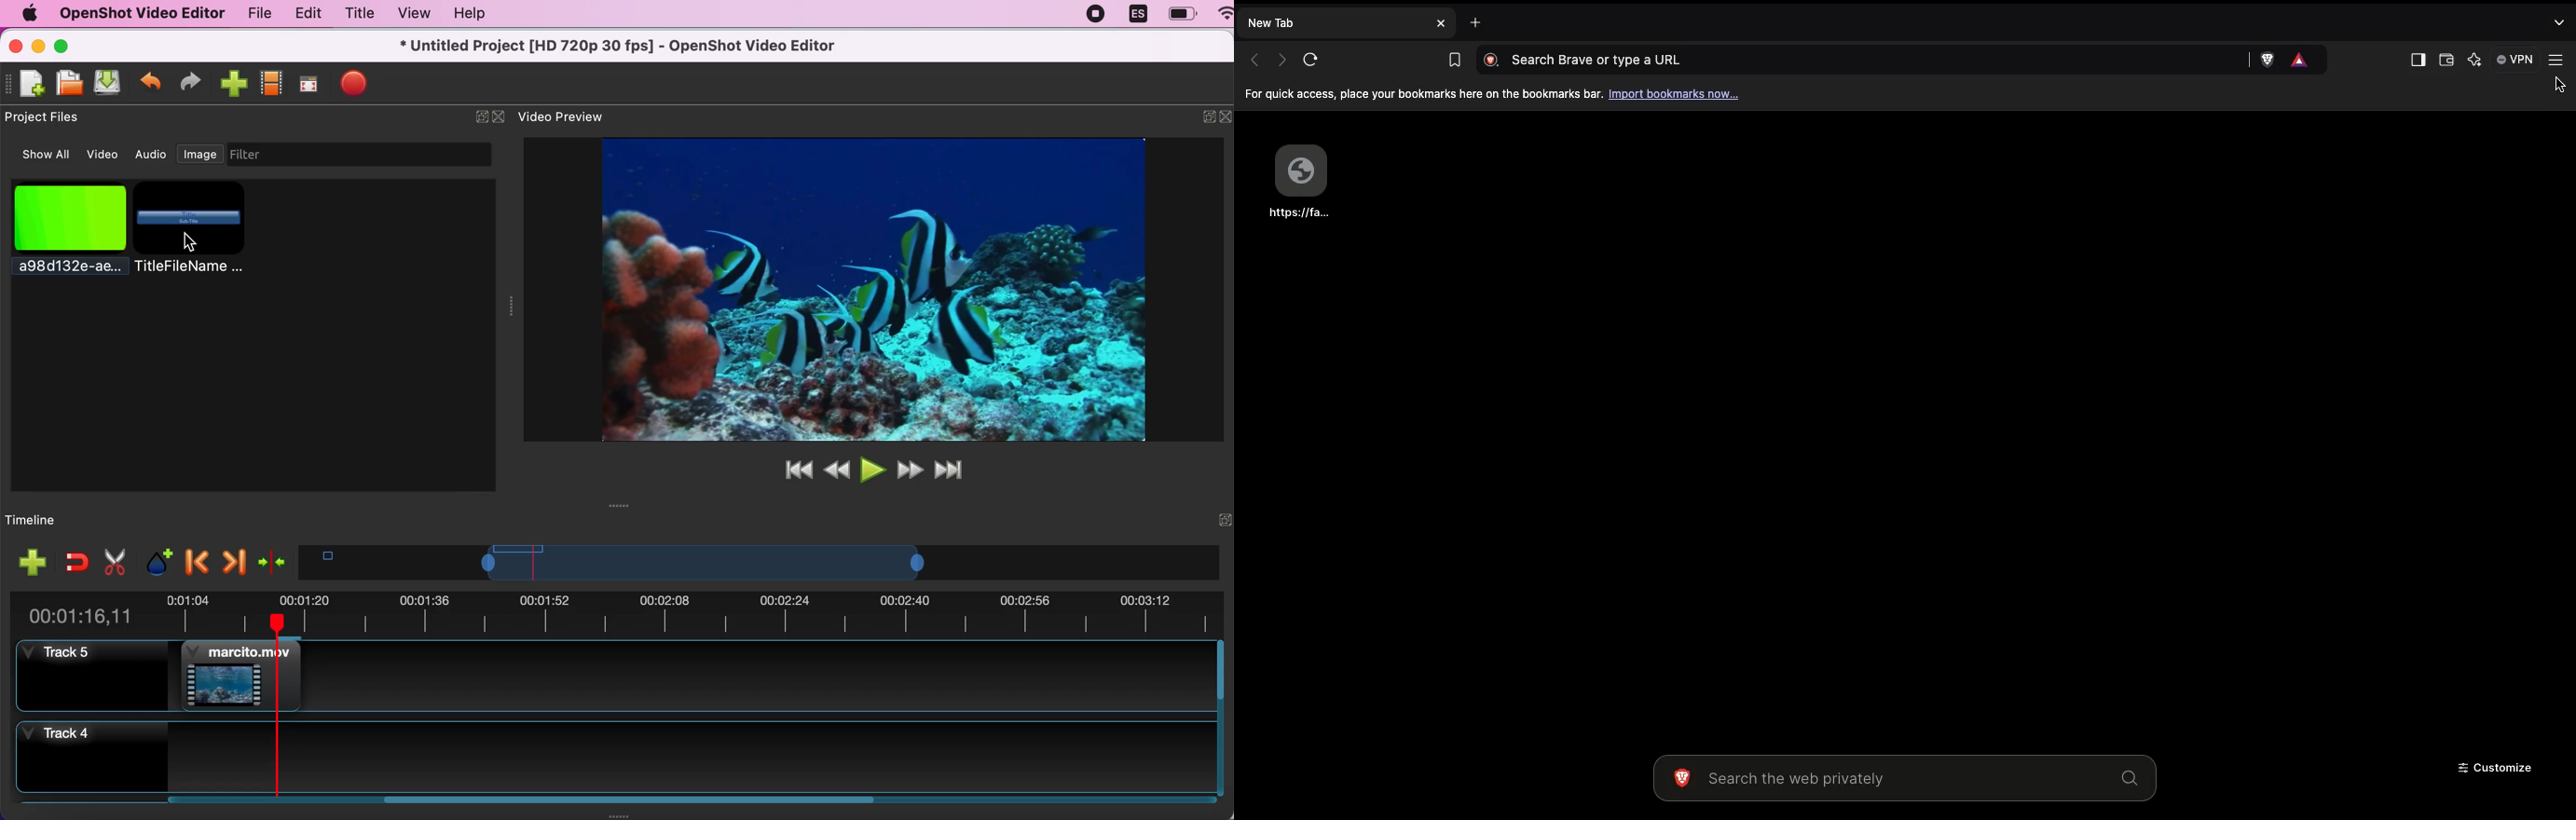  What do you see at coordinates (194, 560) in the screenshot?
I see `previous marker` at bounding box center [194, 560].